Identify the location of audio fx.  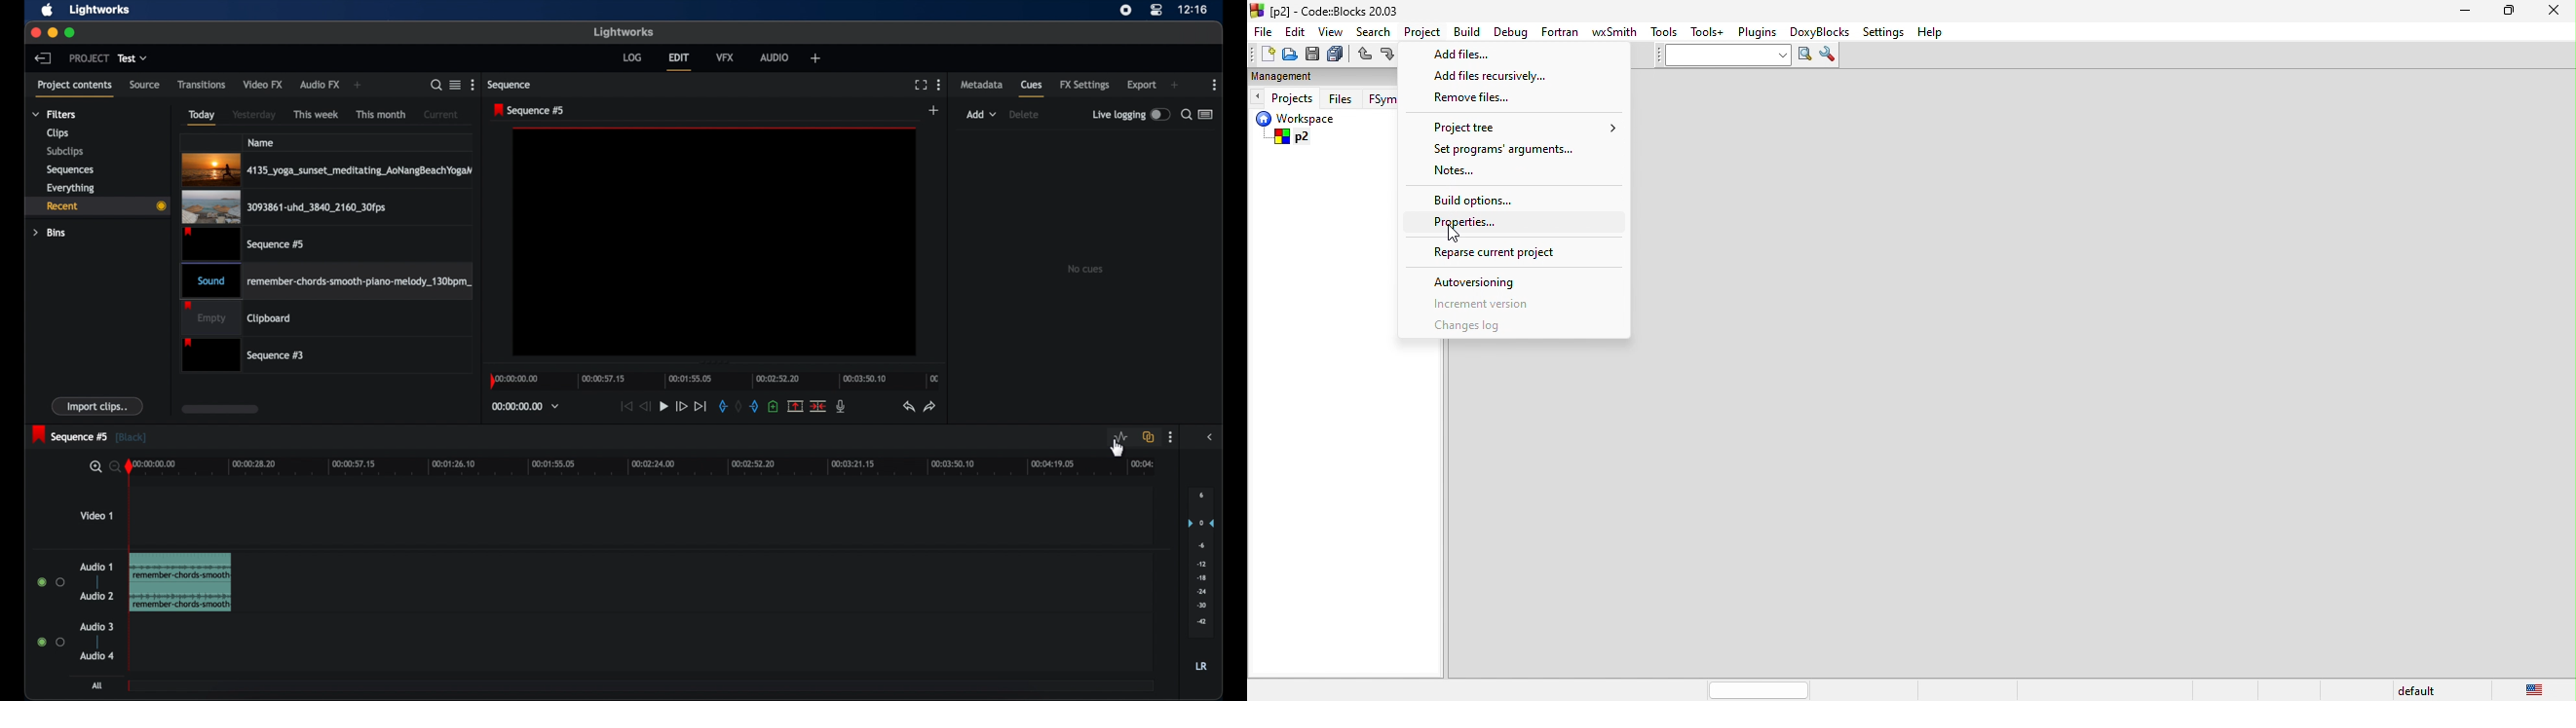
(319, 85).